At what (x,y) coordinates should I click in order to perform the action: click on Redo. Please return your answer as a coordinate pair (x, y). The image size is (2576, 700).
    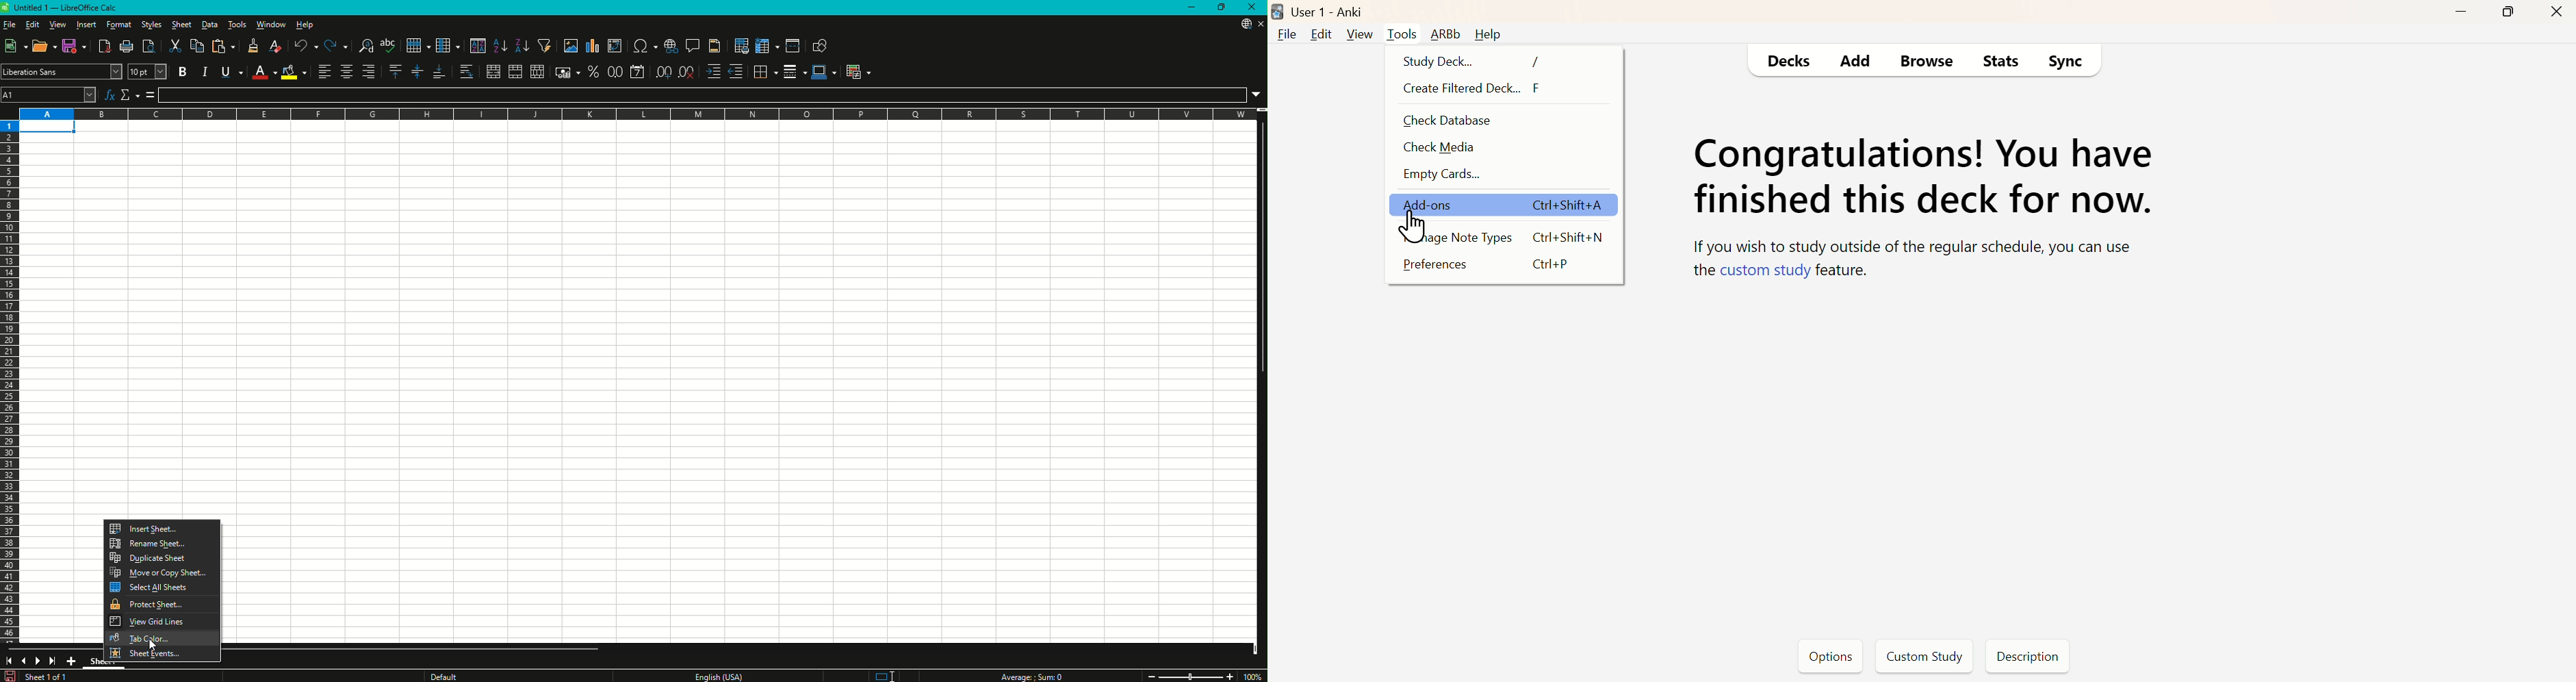
    Looking at the image, I should click on (337, 46).